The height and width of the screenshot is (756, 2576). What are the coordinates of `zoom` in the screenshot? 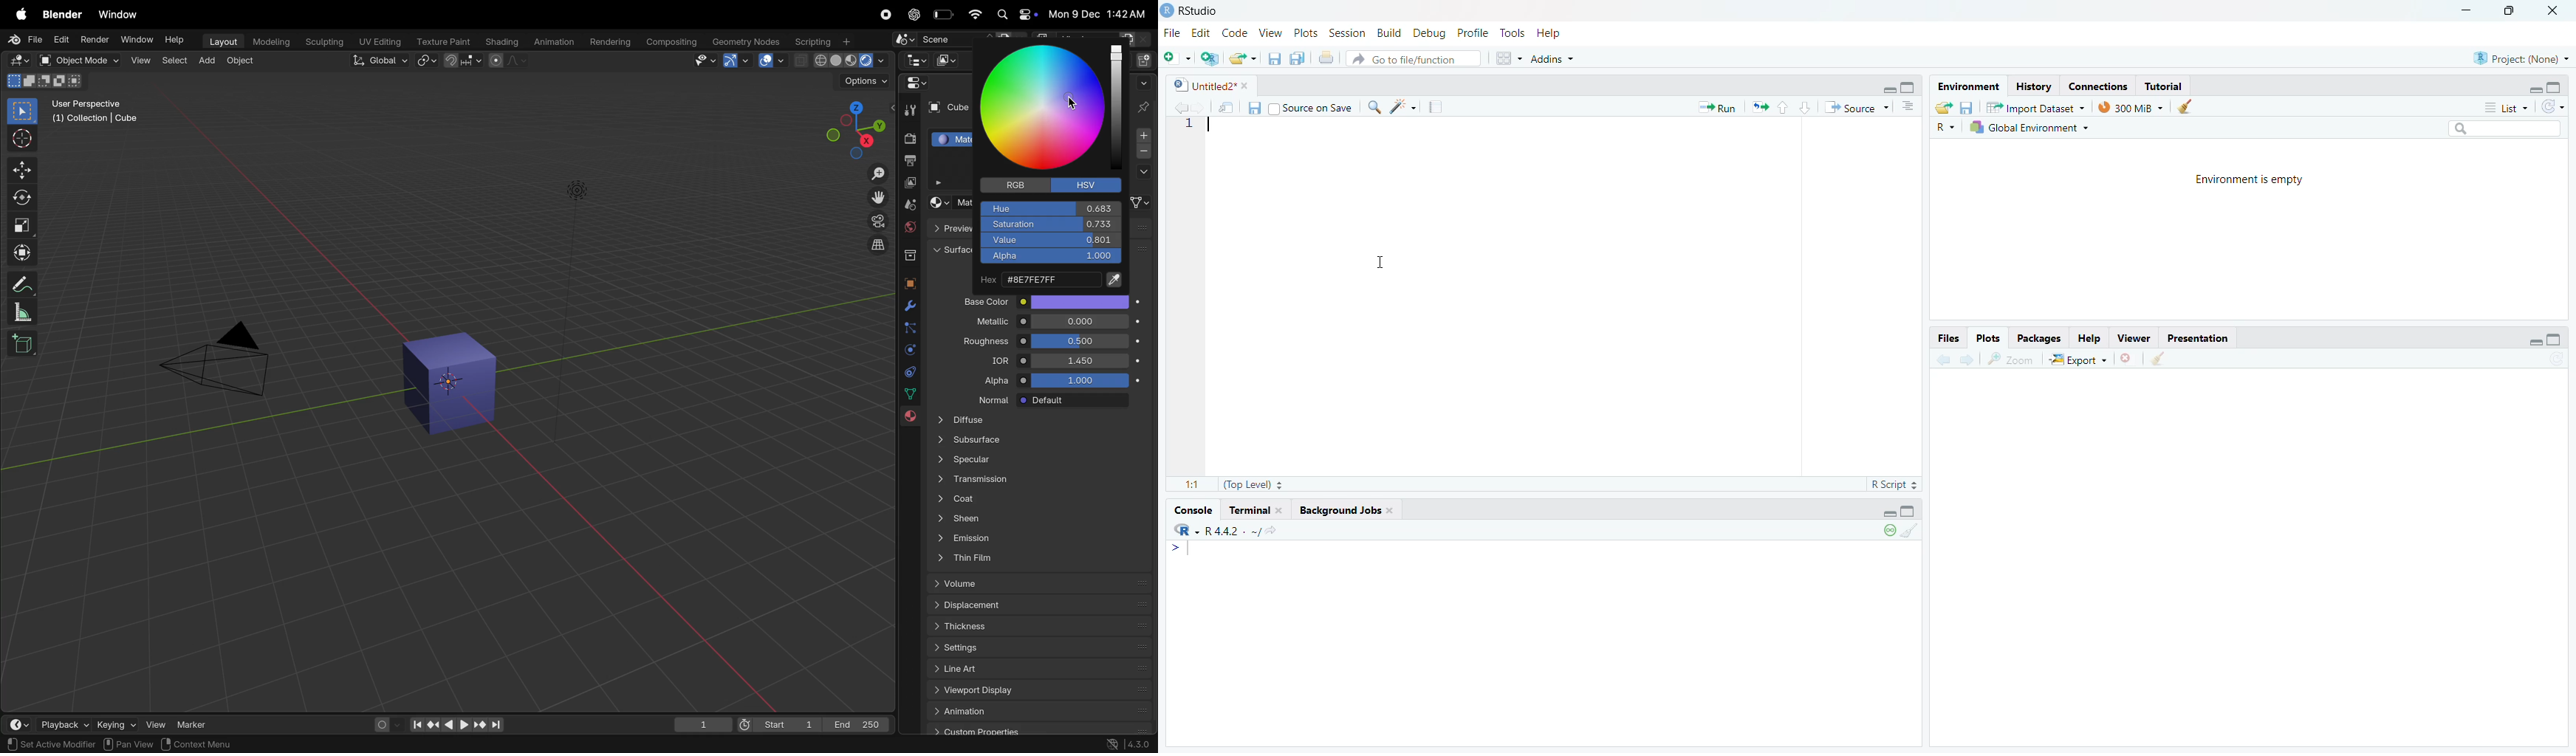 It's located at (2010, 360).